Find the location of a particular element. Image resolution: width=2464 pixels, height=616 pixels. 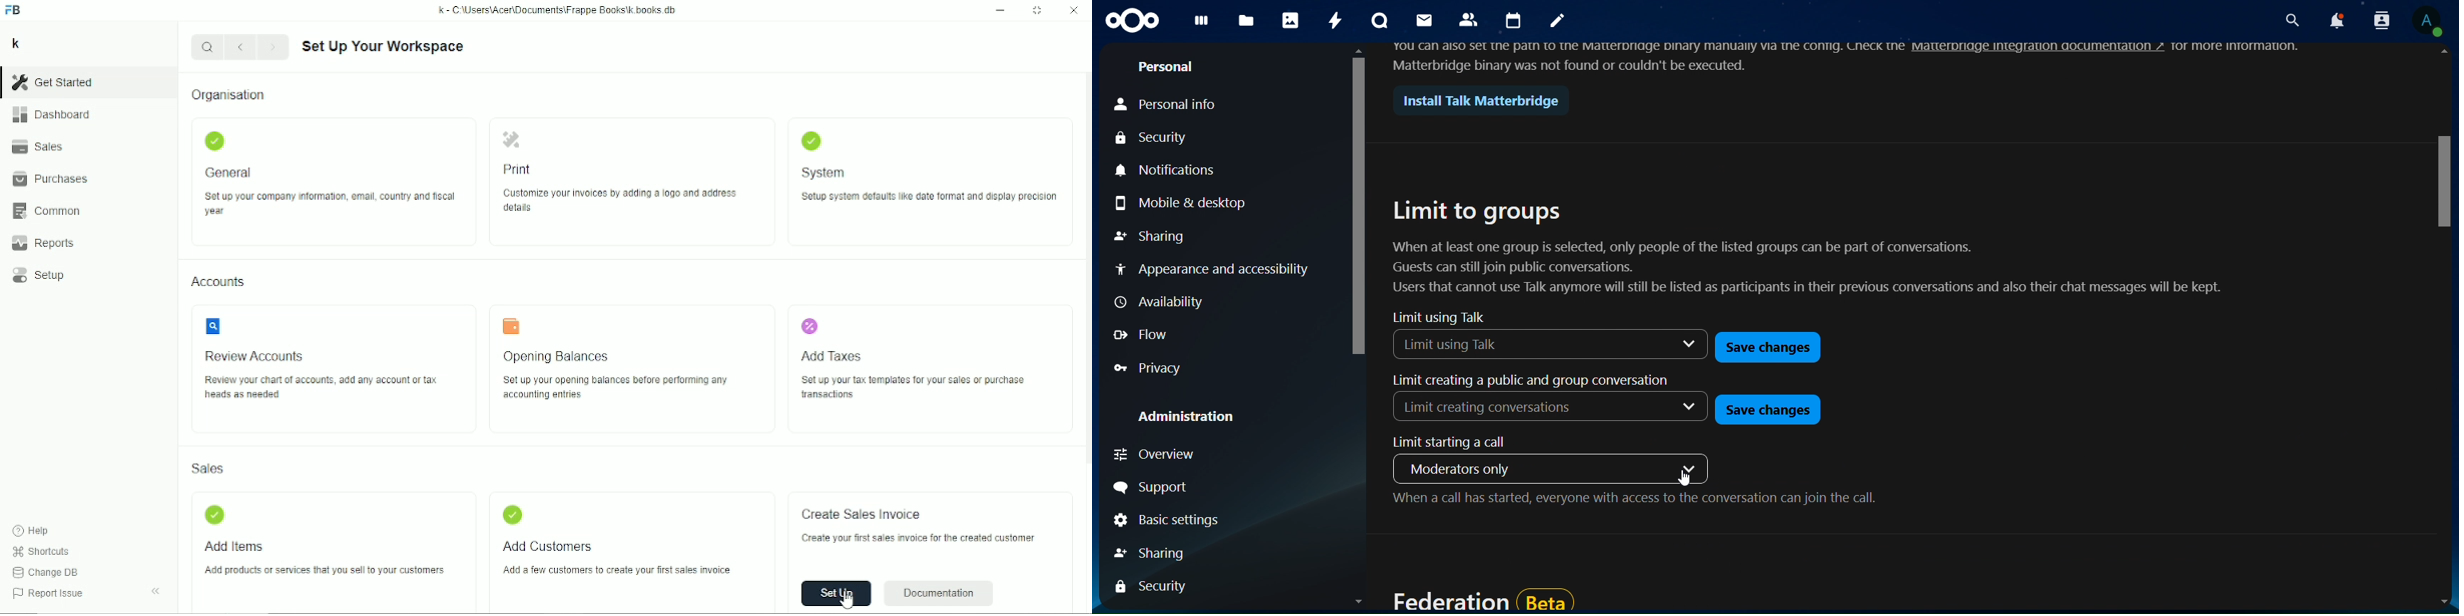

privacy is located at coordinates (1157, 369).